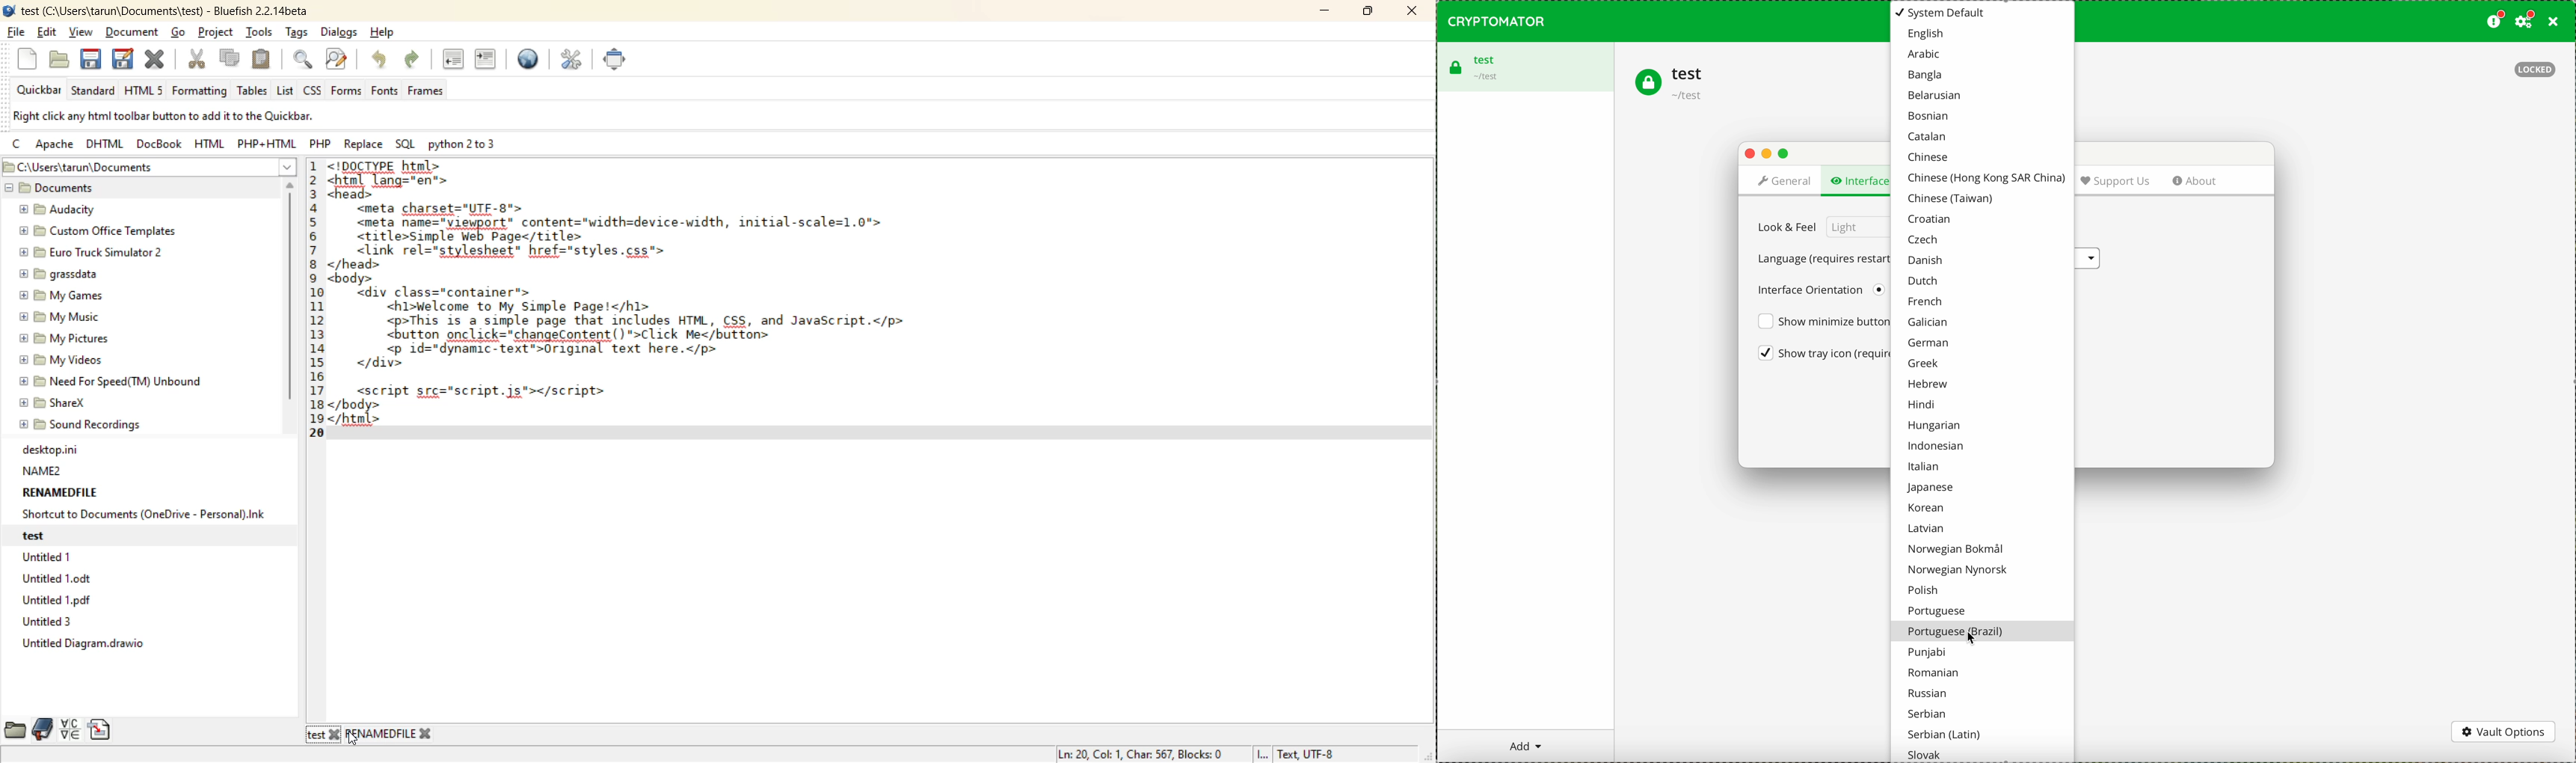 The height and width of the screenshot is (784, 2576). Describe the element at coordinates (1923, 405) in the screenshot. I see `hindi` at that location.